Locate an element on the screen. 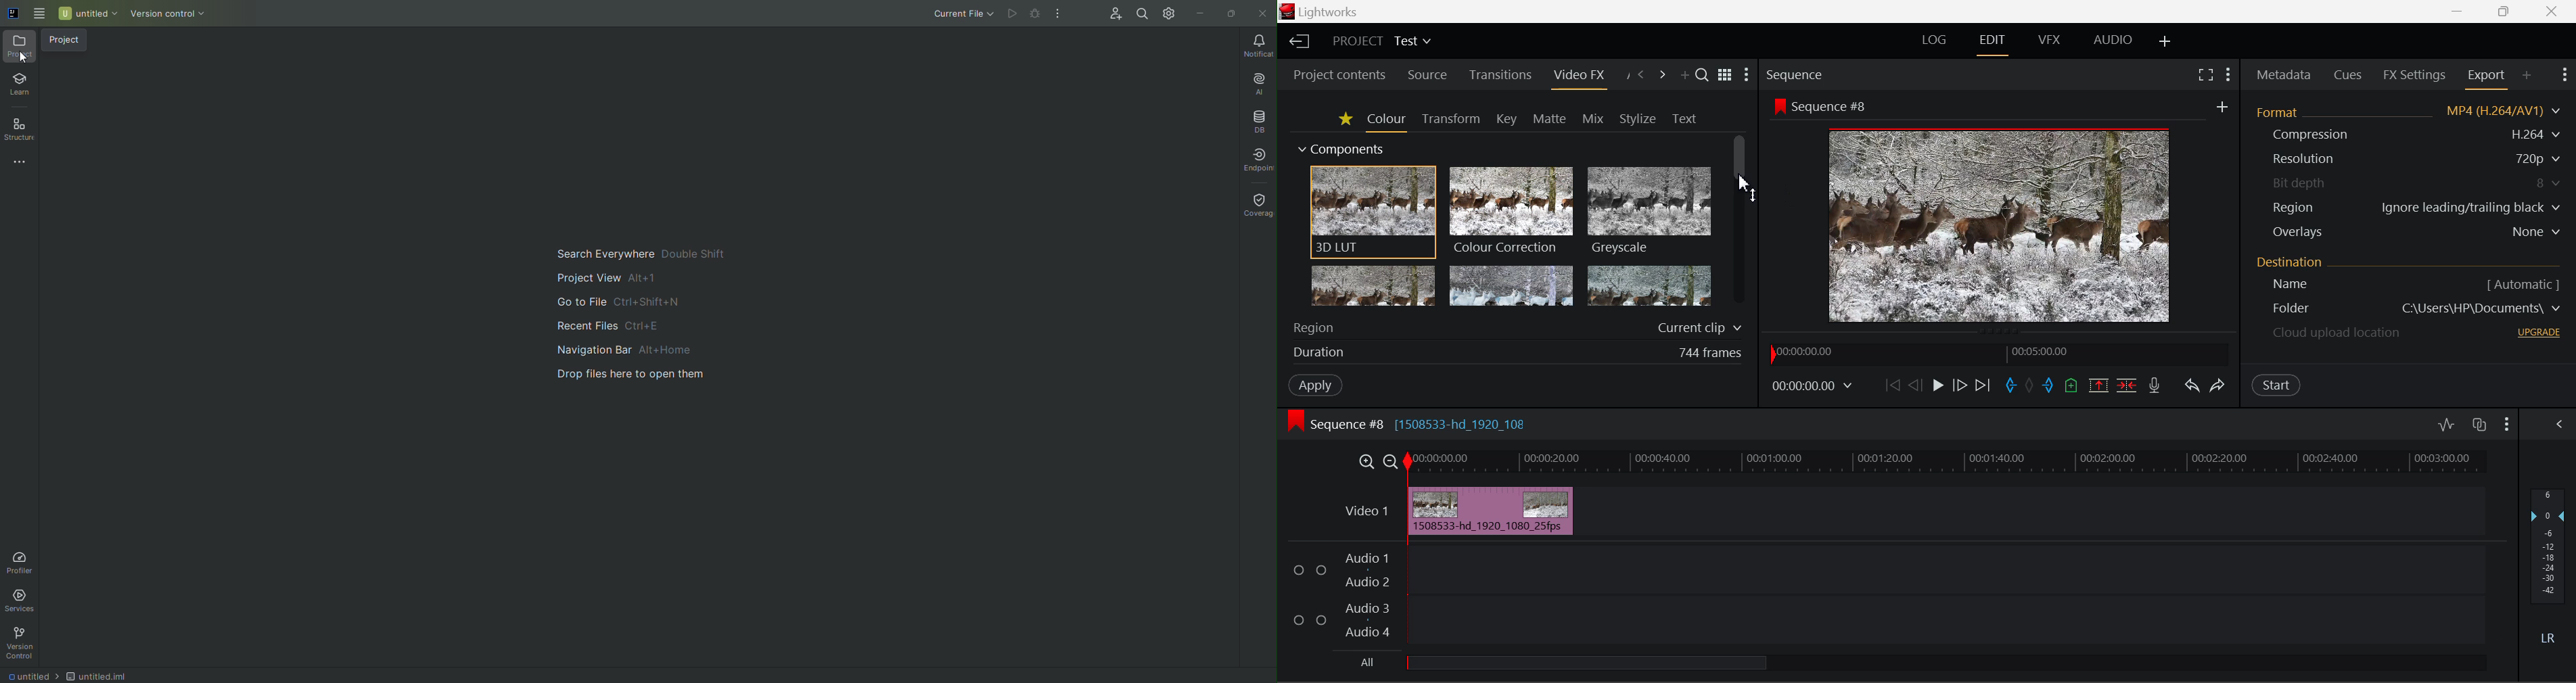  MOUSE_DOWN Cursor Position is located at coordinates (1744, 183).